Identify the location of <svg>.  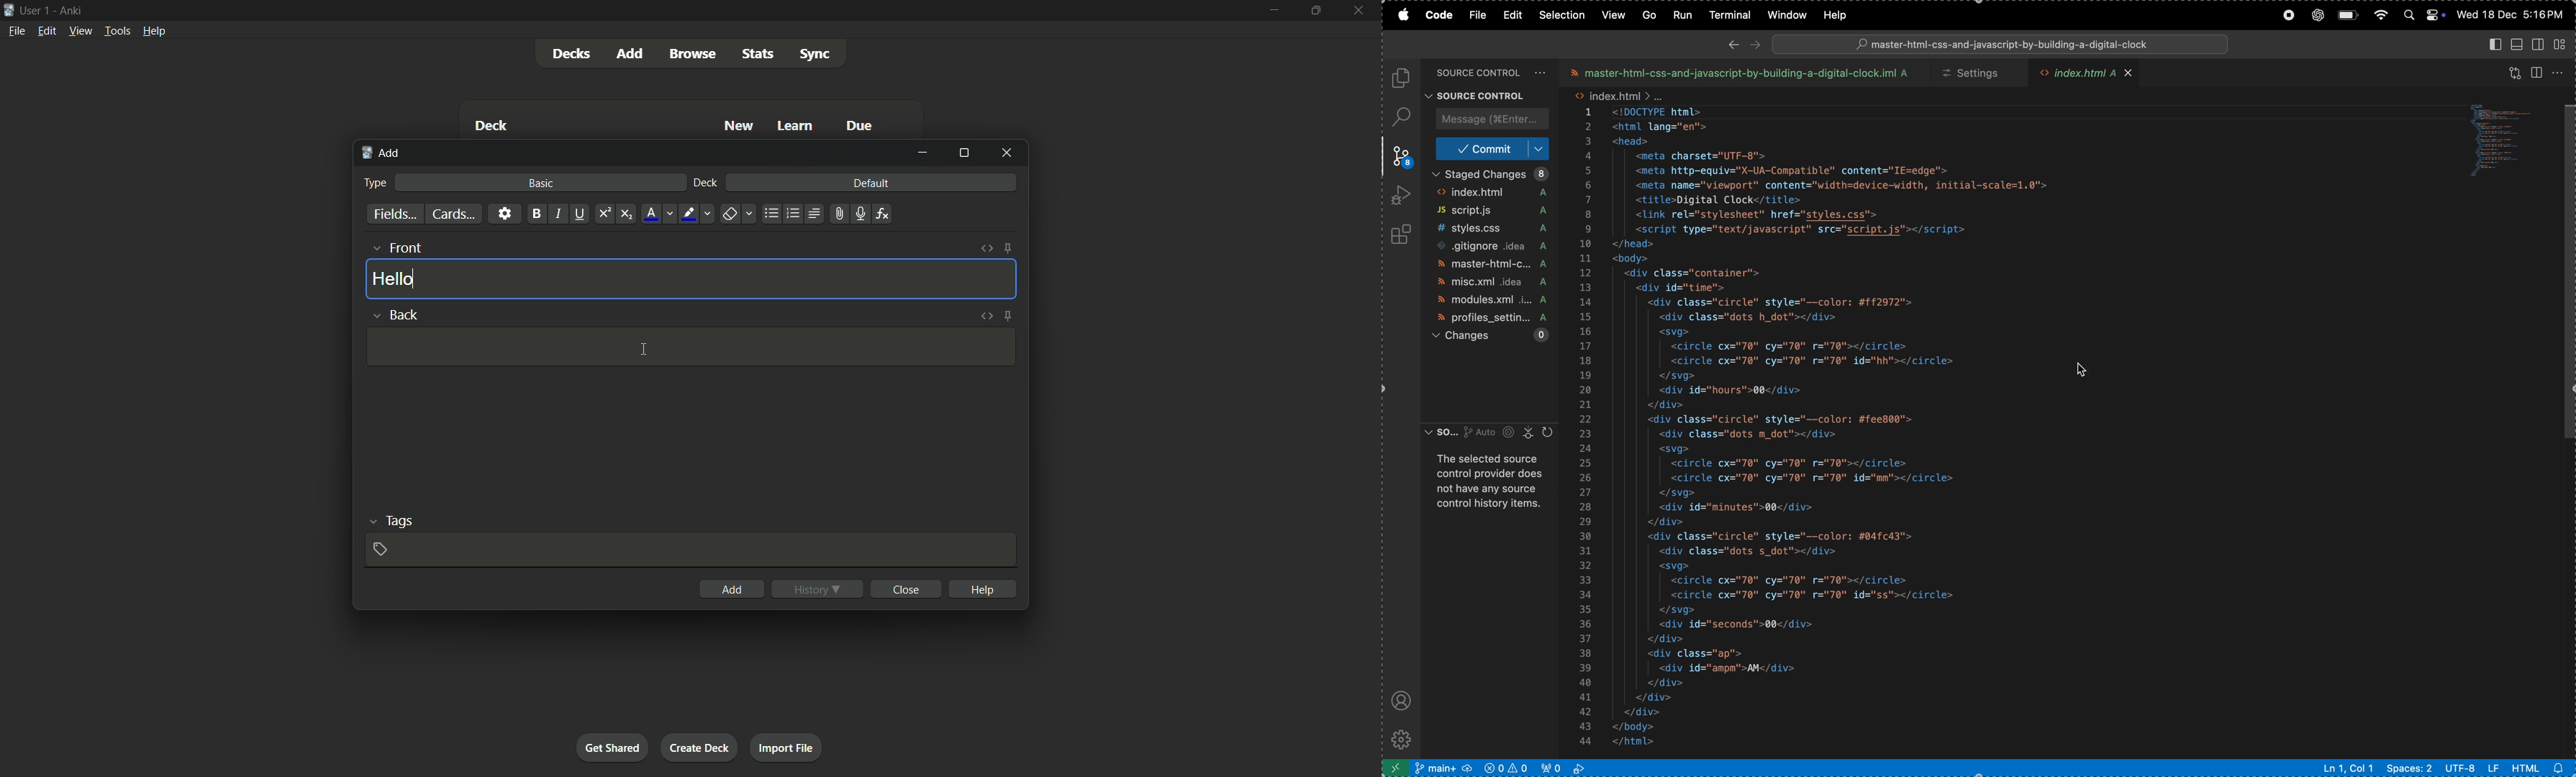
(1674, 332).